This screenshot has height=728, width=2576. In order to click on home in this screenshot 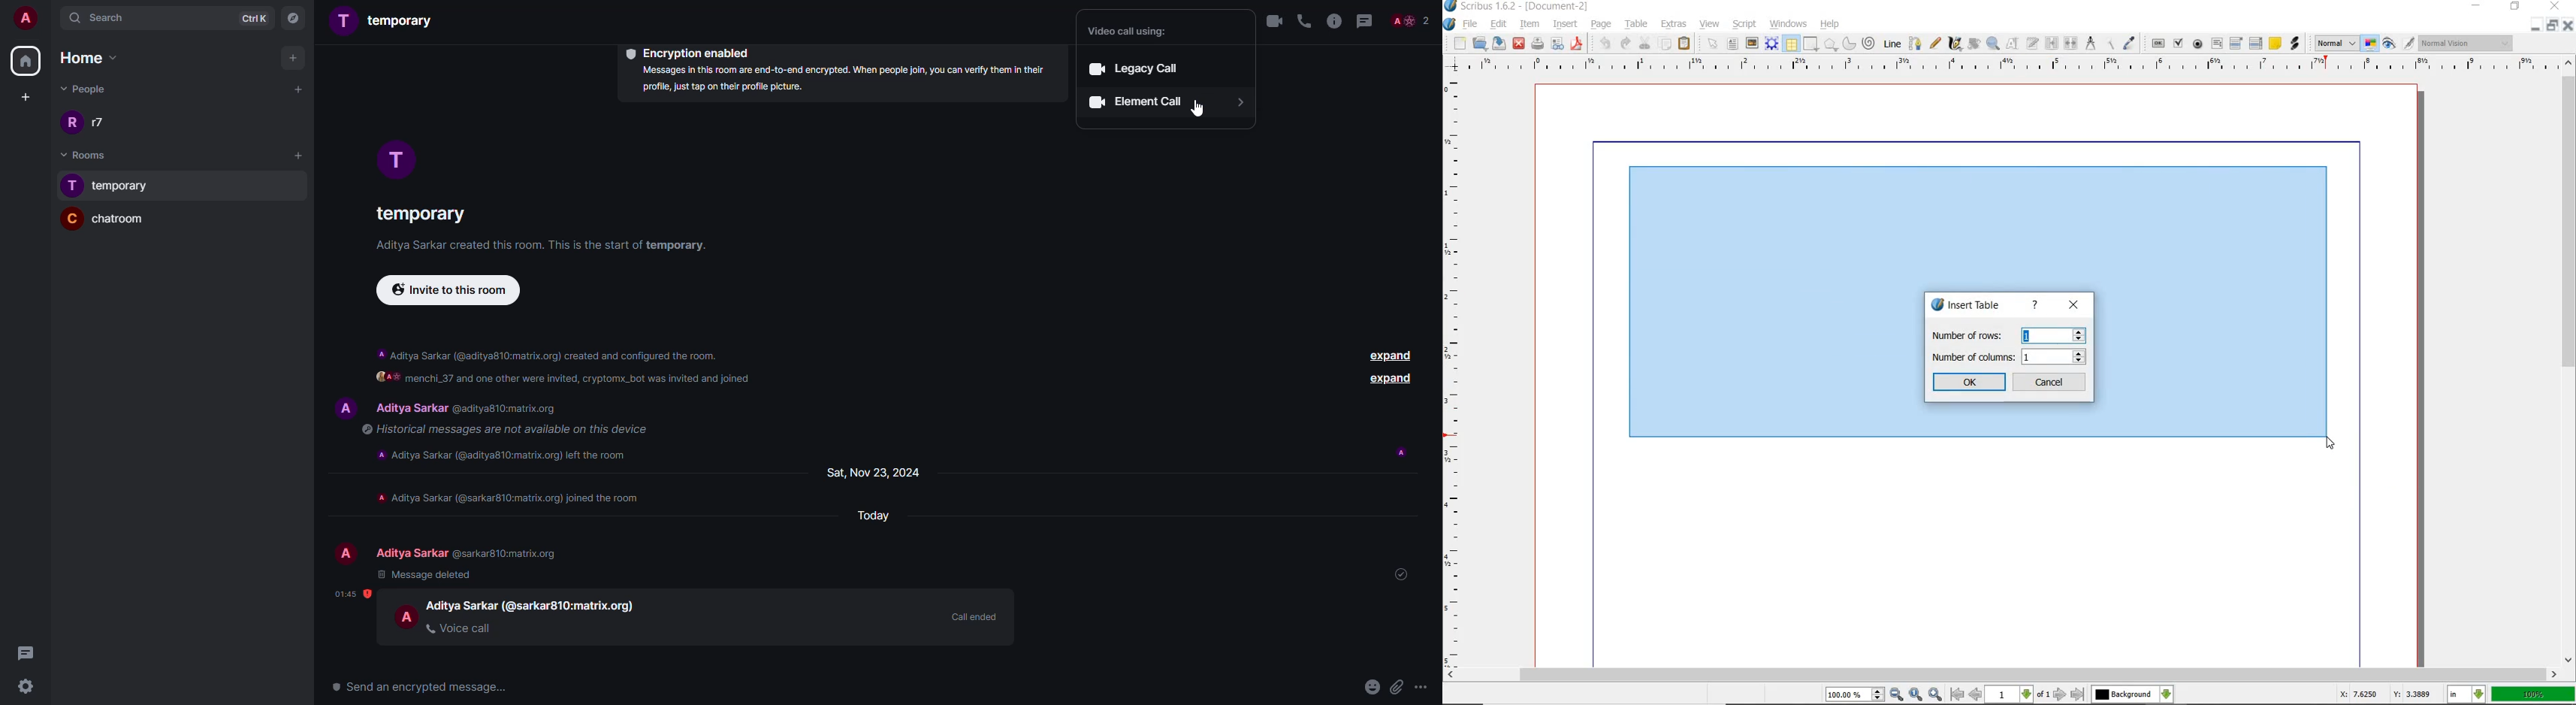, I will do `click(25, 62)`.